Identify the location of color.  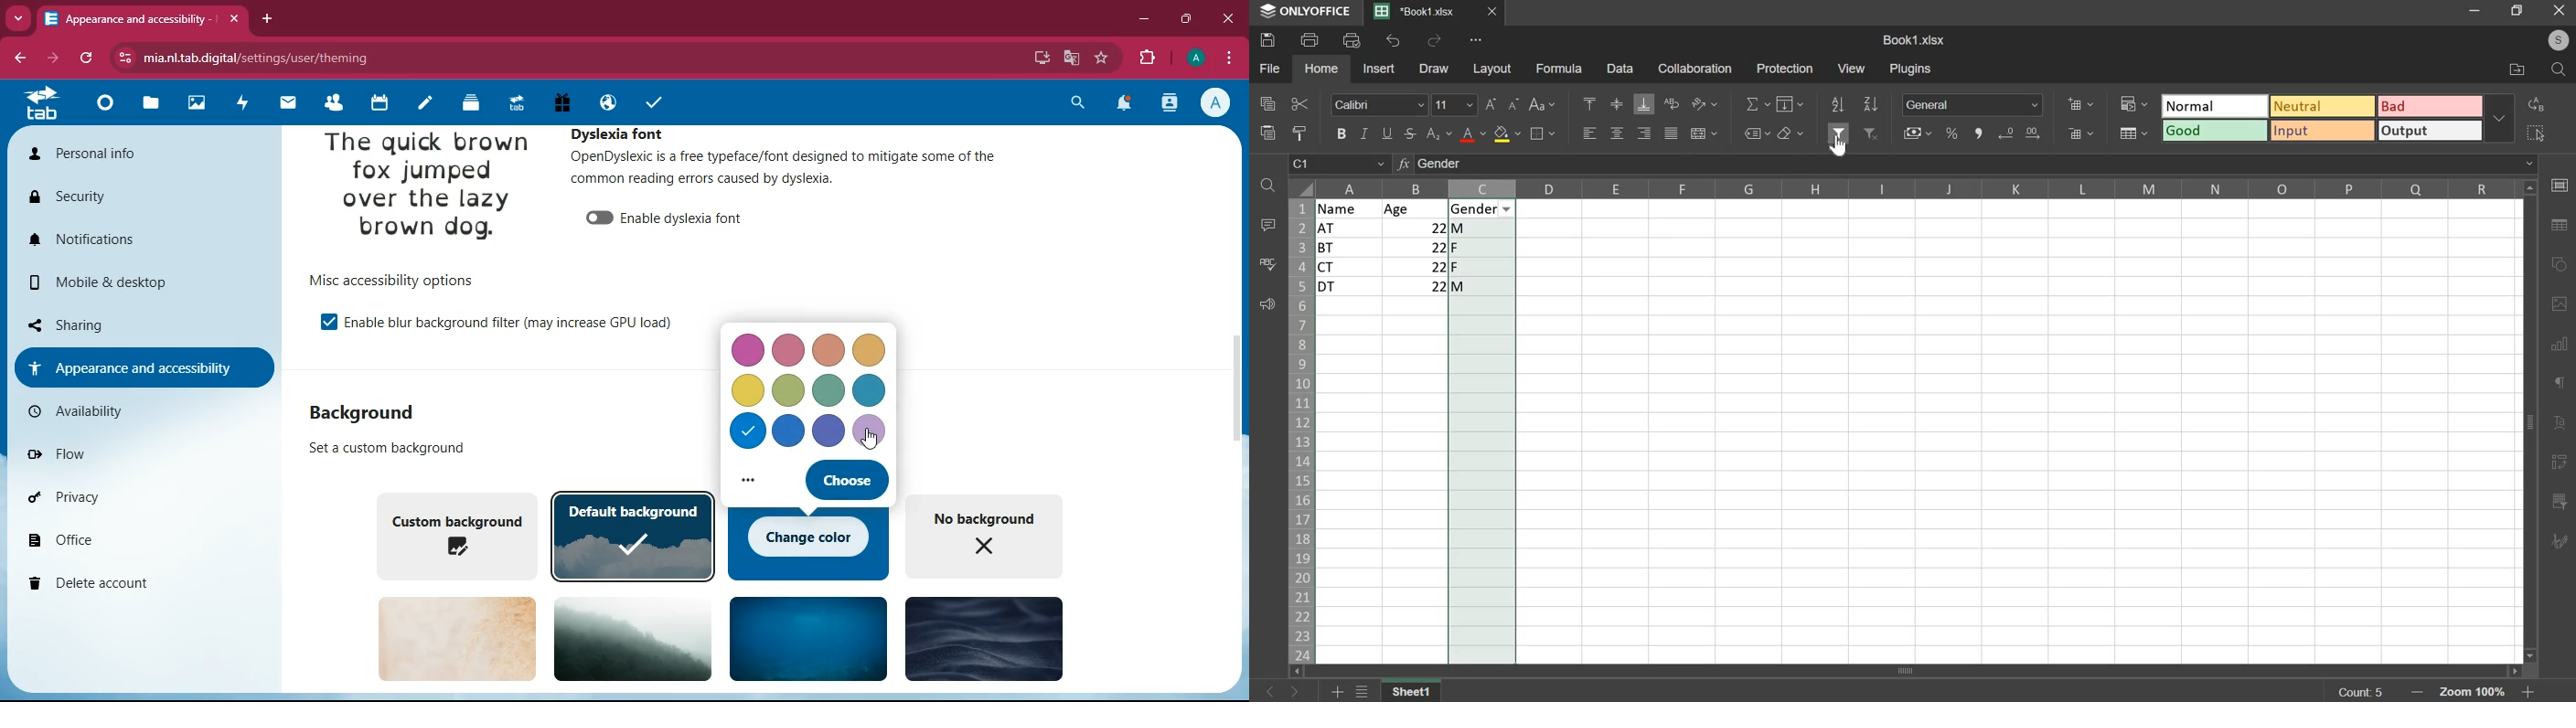
(793, 348).